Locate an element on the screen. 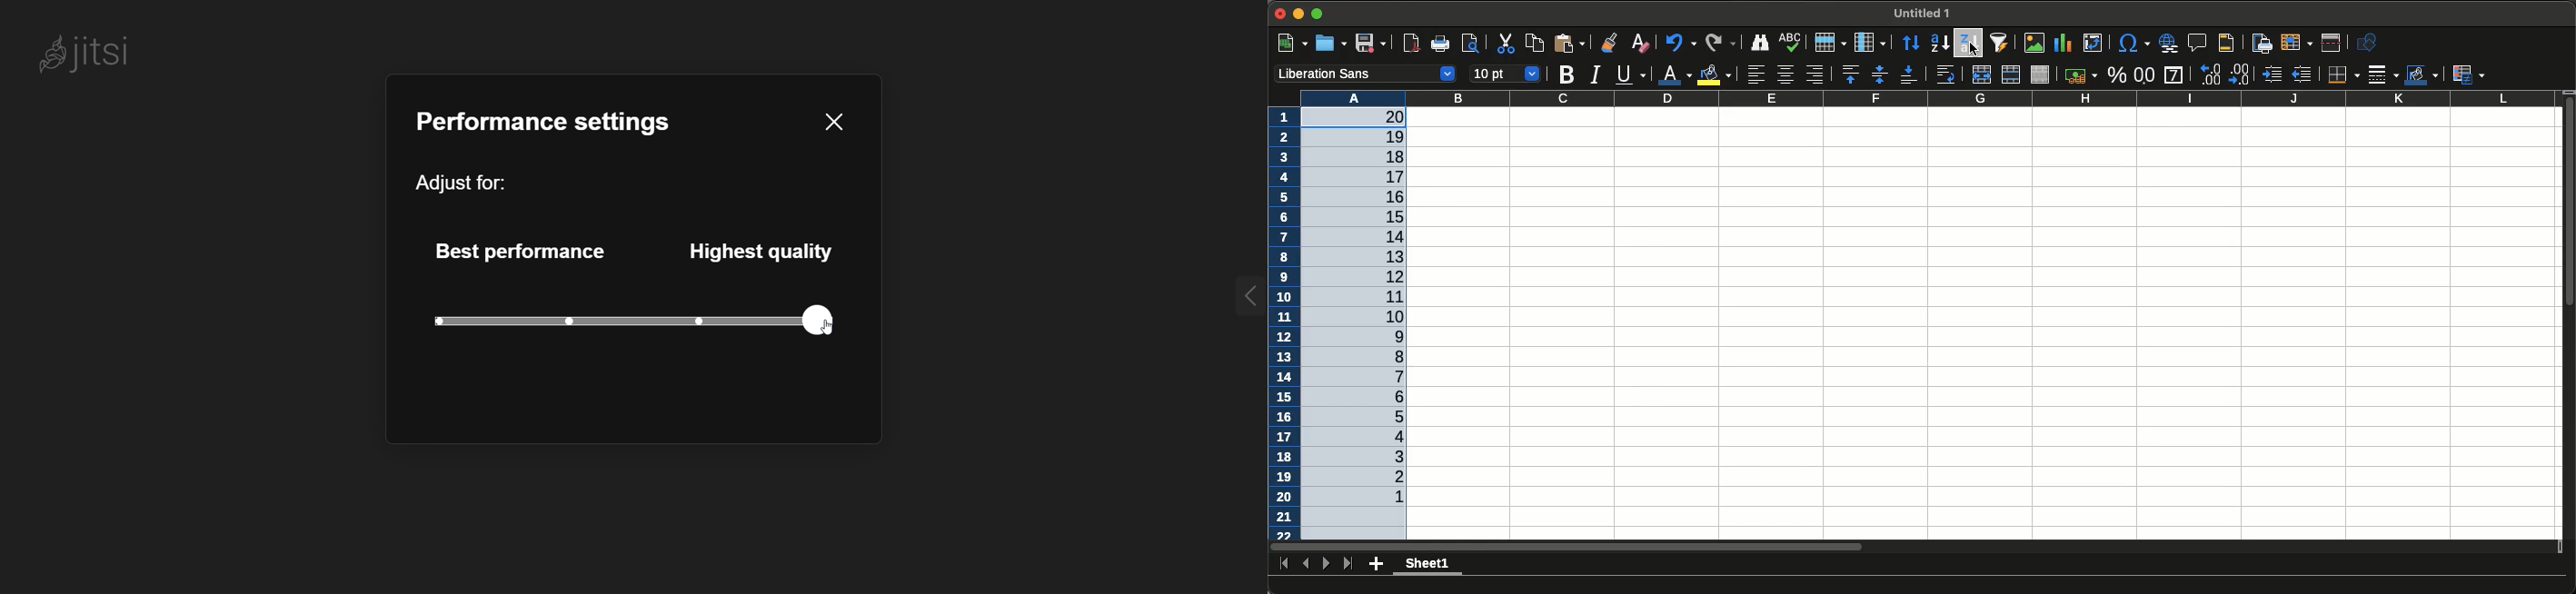  19 is located at coordinates (1394, 475).